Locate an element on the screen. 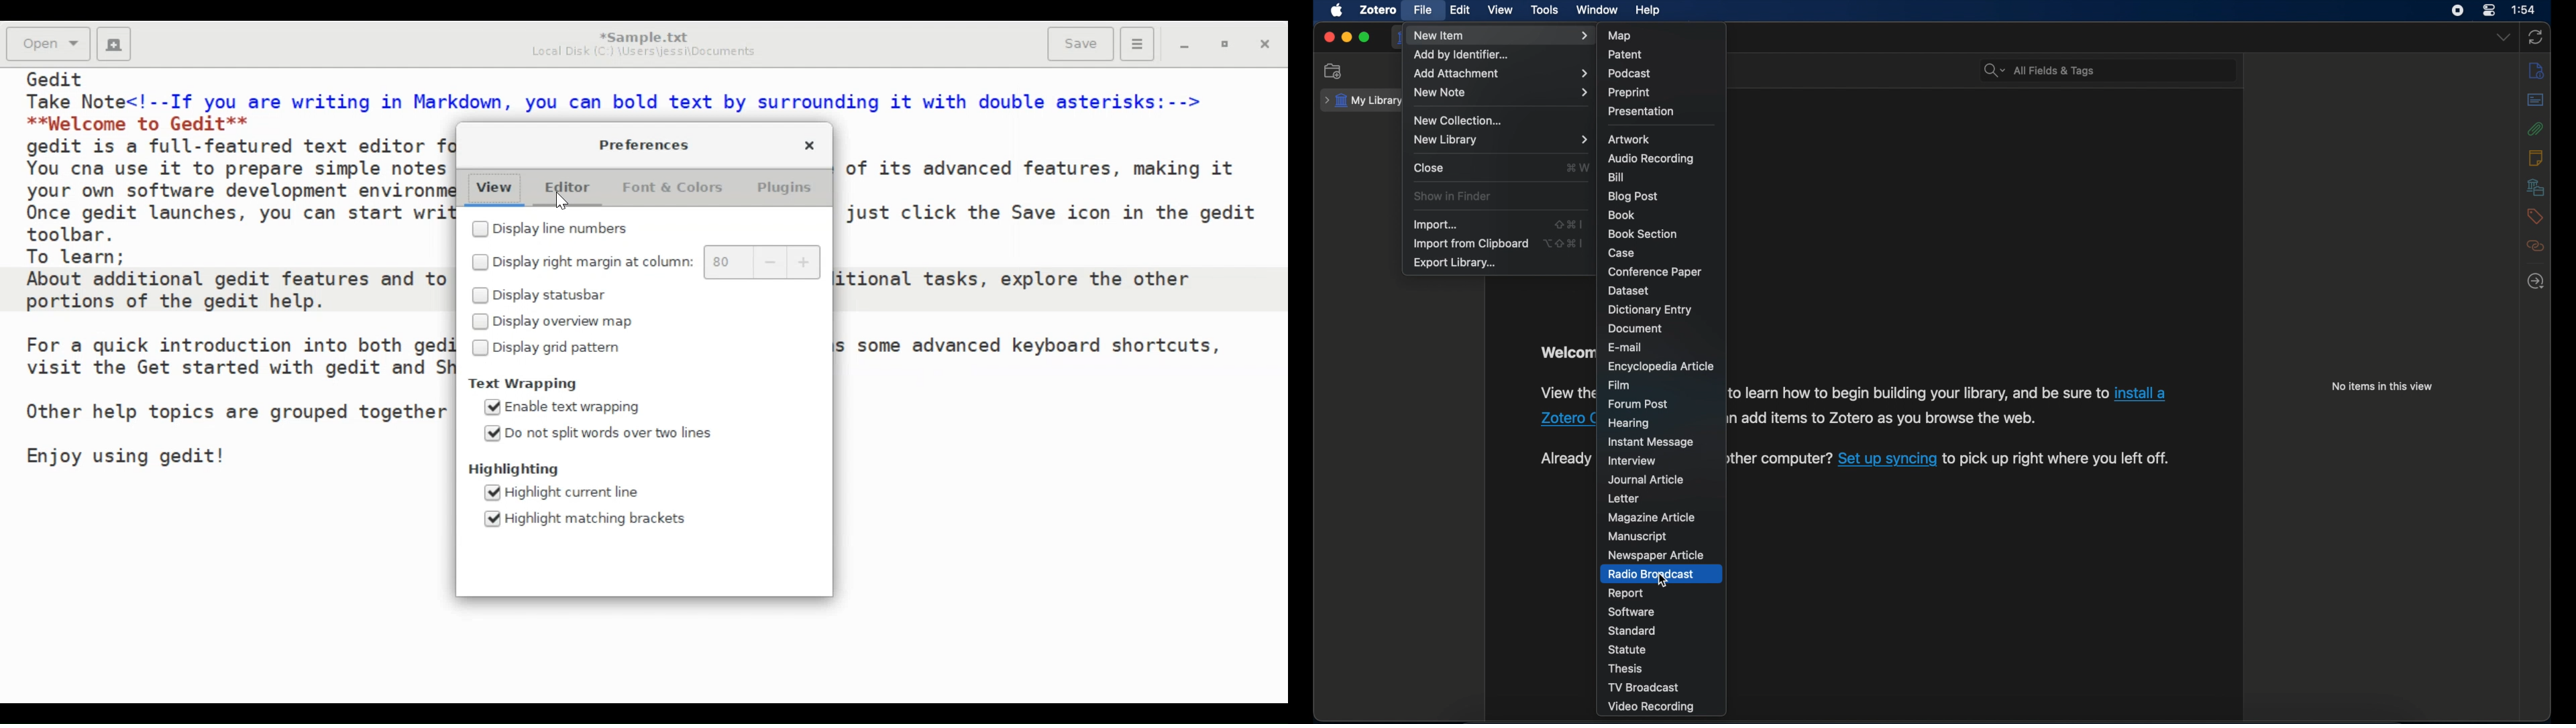 The width and height of the screenshot is (2576, 728). standard is located at coordinates (1633, 630).